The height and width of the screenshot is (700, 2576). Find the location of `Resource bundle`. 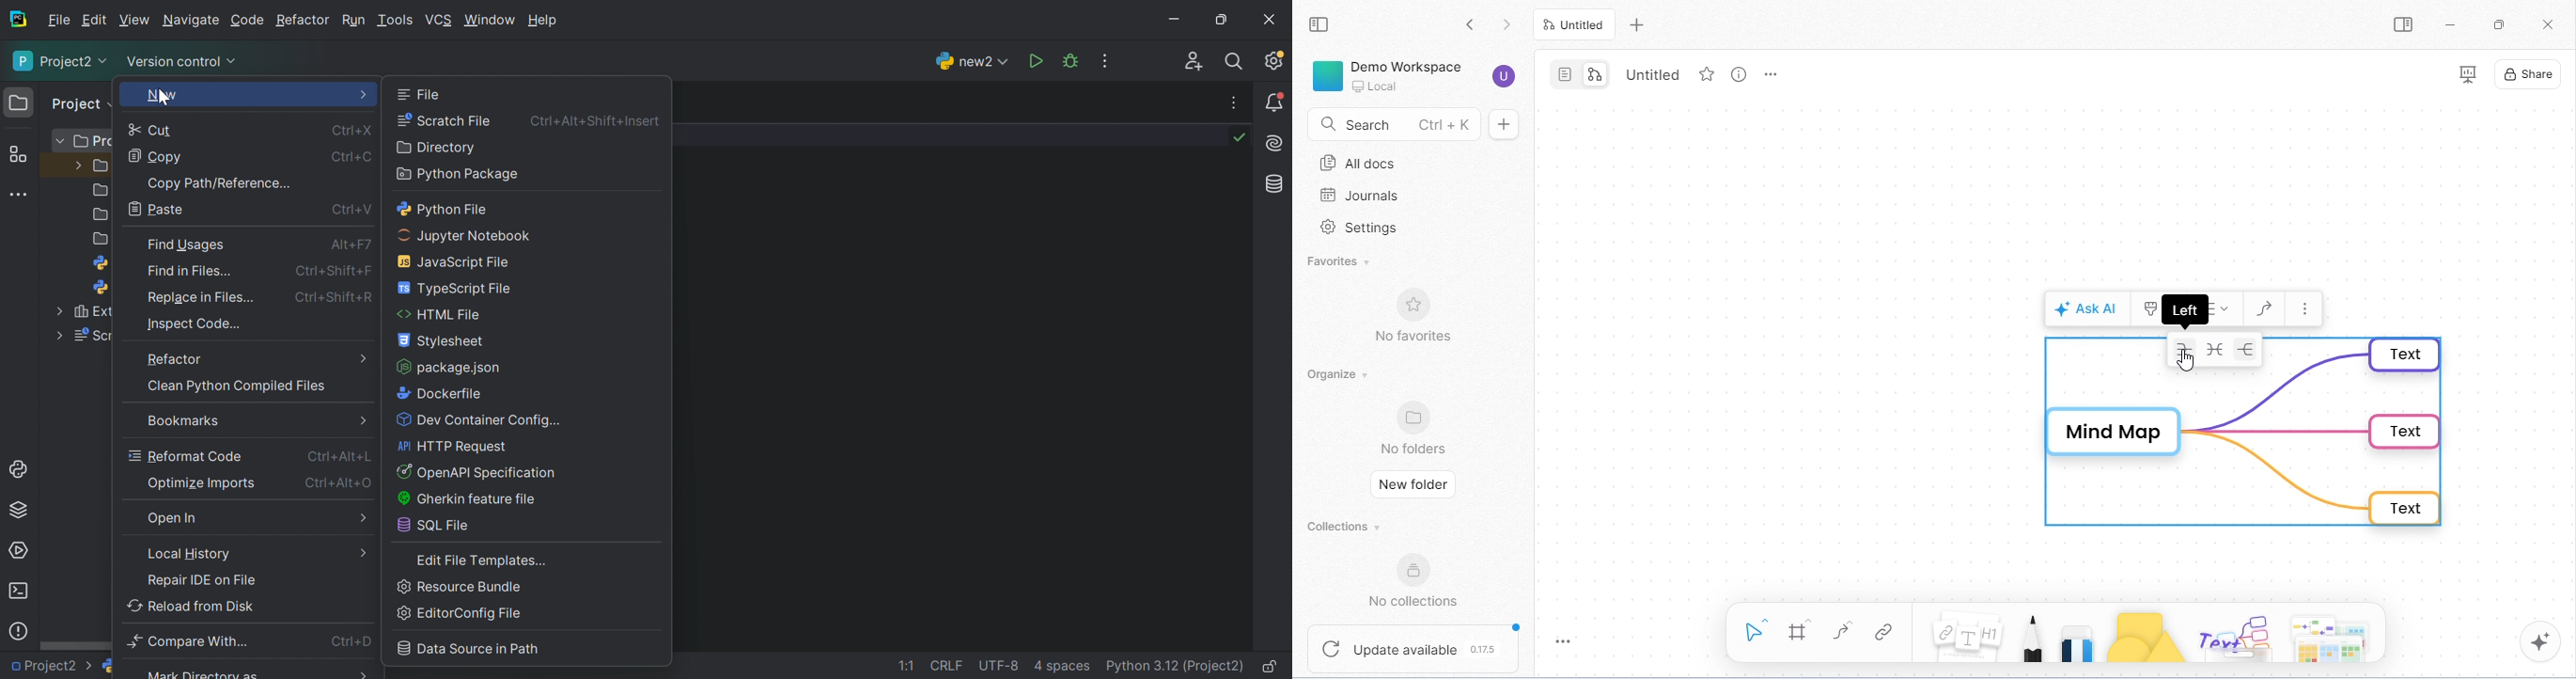

Resource bundle is located at coordinates (460, 587).